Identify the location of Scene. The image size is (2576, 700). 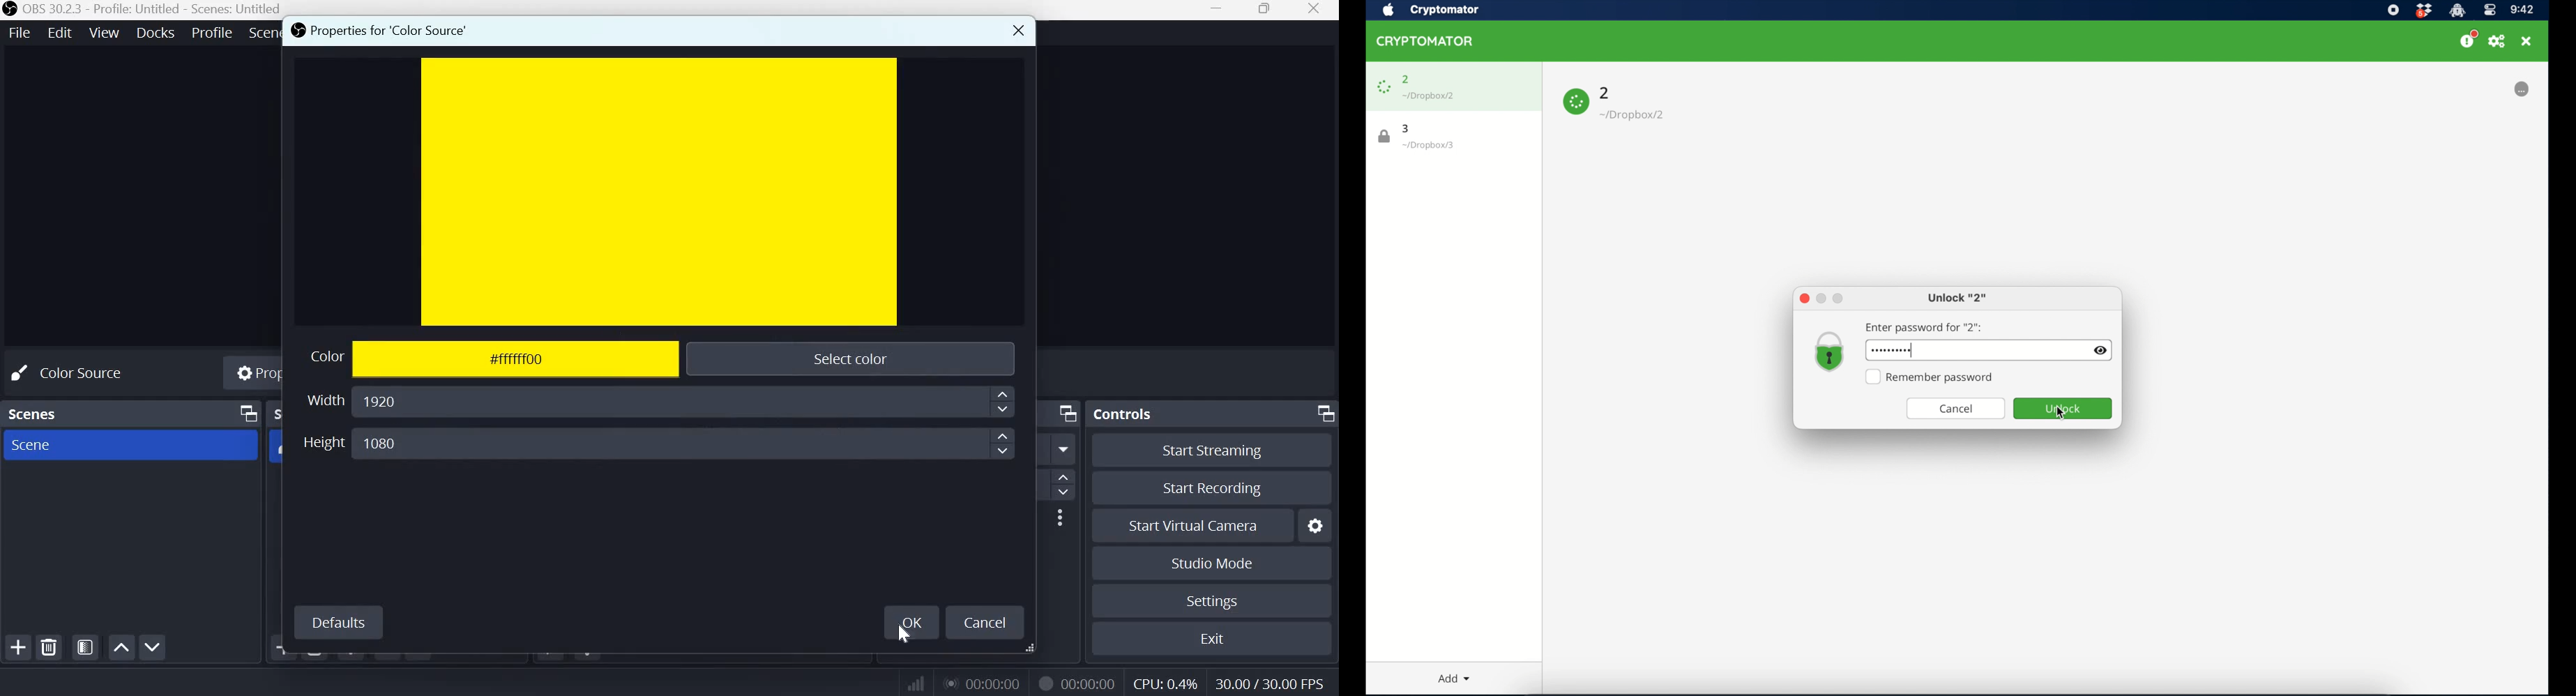
(31, 445).